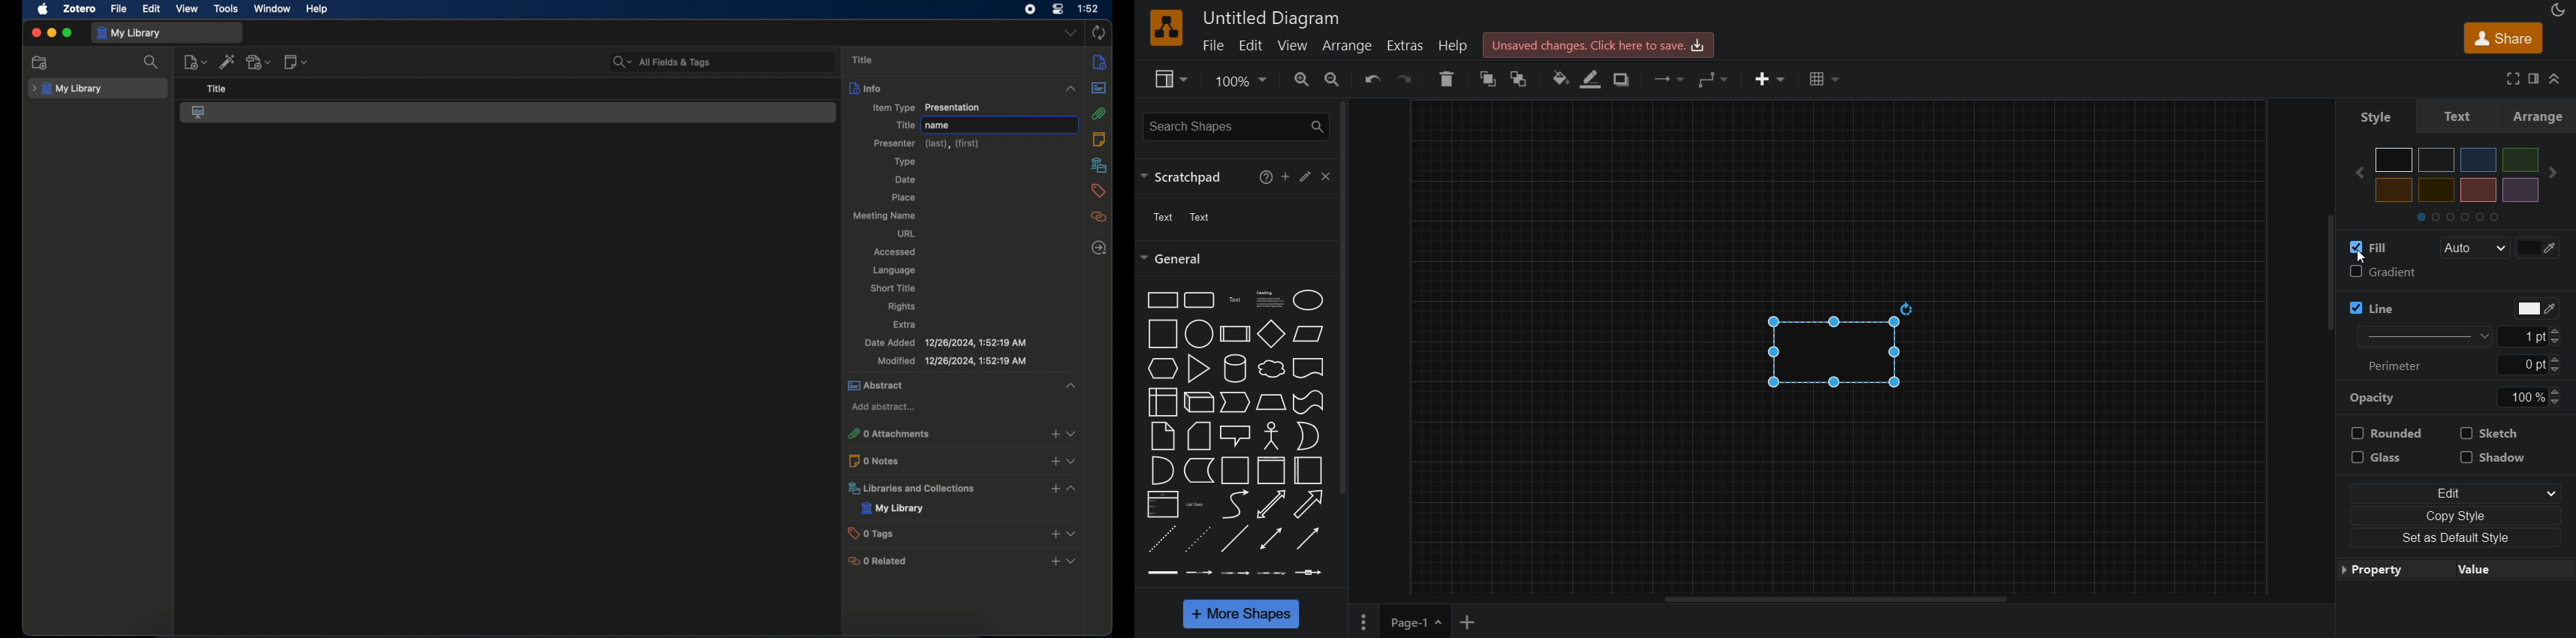 The image size is (2576, 644). I want to click on line, so click(2373, 308).